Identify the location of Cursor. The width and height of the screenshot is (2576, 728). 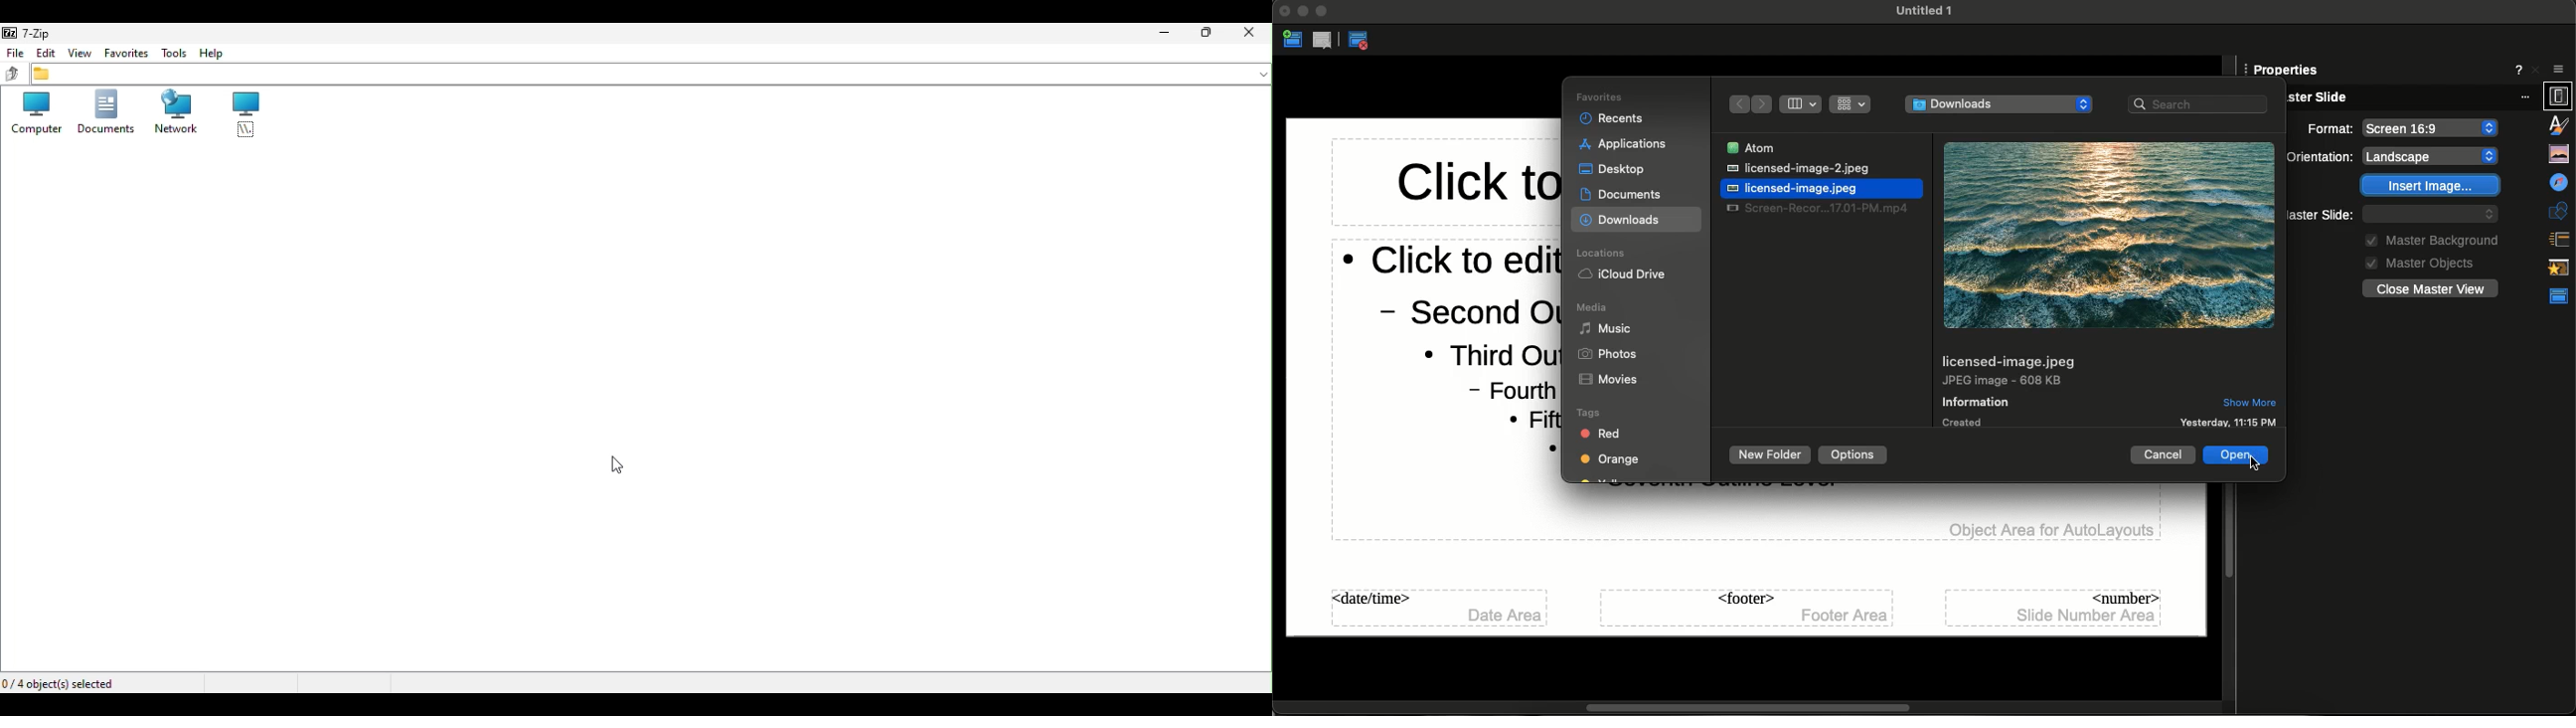
(619, 464).